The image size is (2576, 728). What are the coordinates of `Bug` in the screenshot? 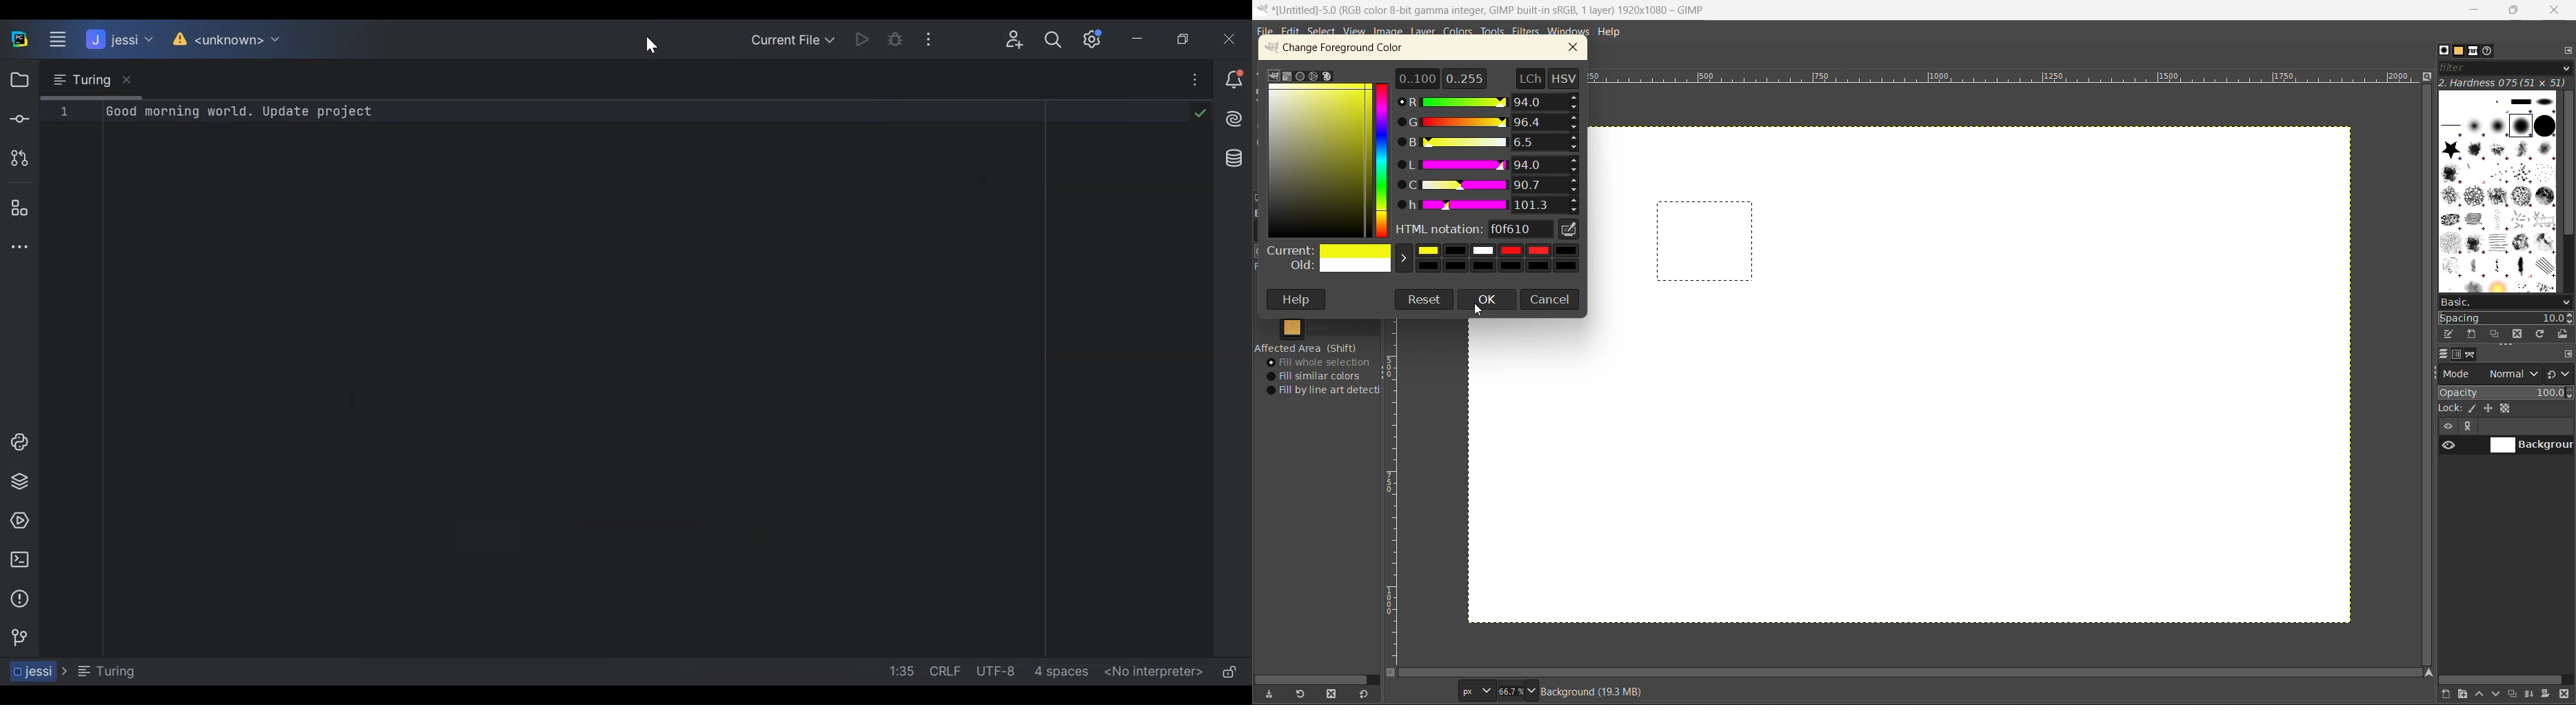 It's located at (902, 40).